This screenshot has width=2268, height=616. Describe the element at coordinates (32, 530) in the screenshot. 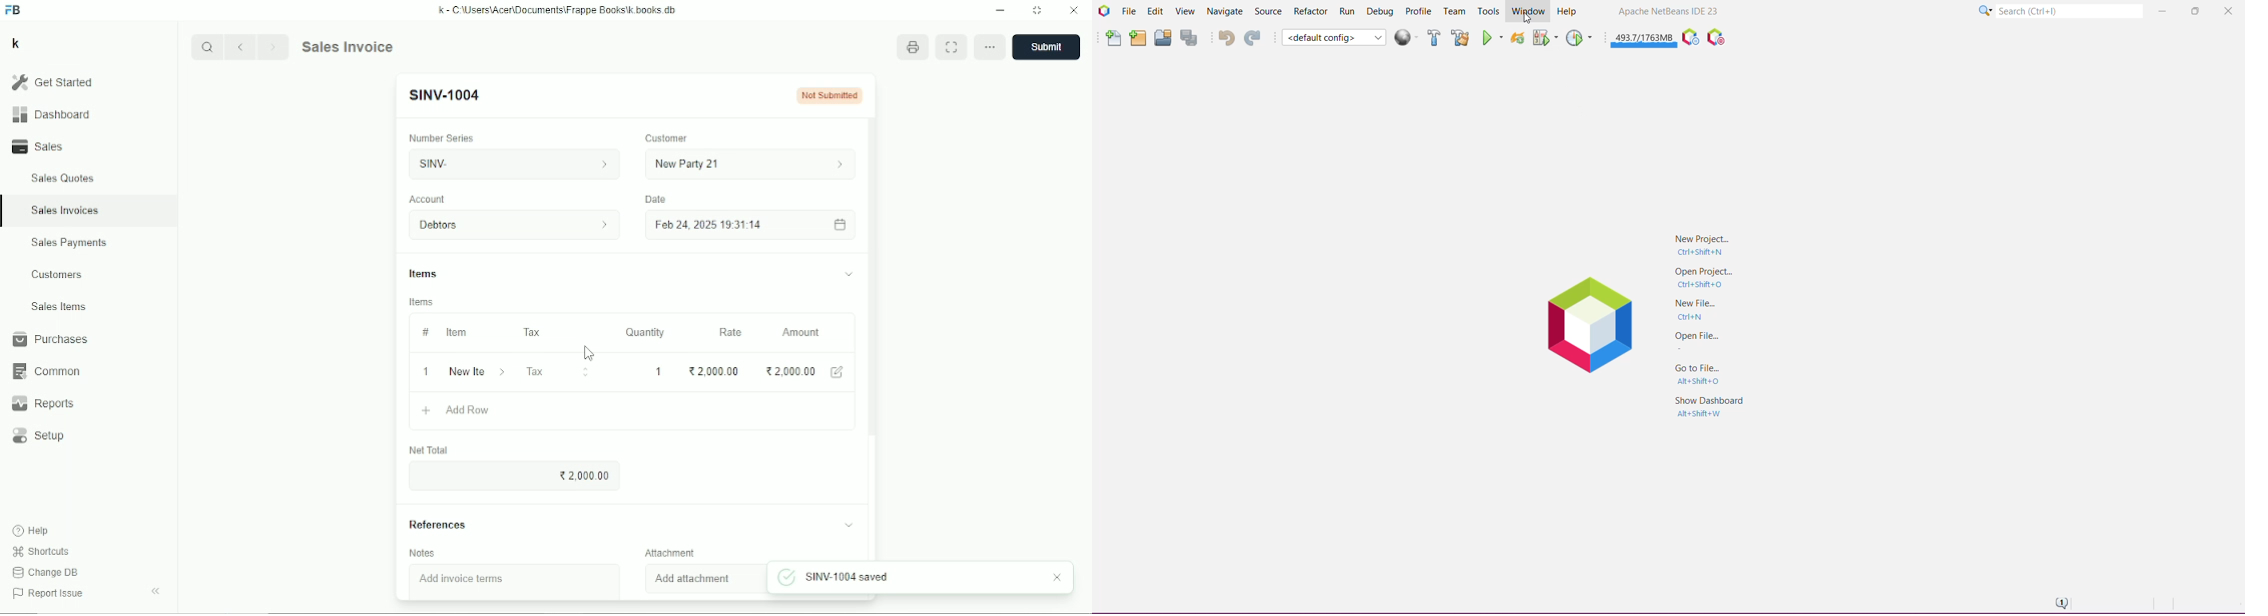

I see `Help` at that location.